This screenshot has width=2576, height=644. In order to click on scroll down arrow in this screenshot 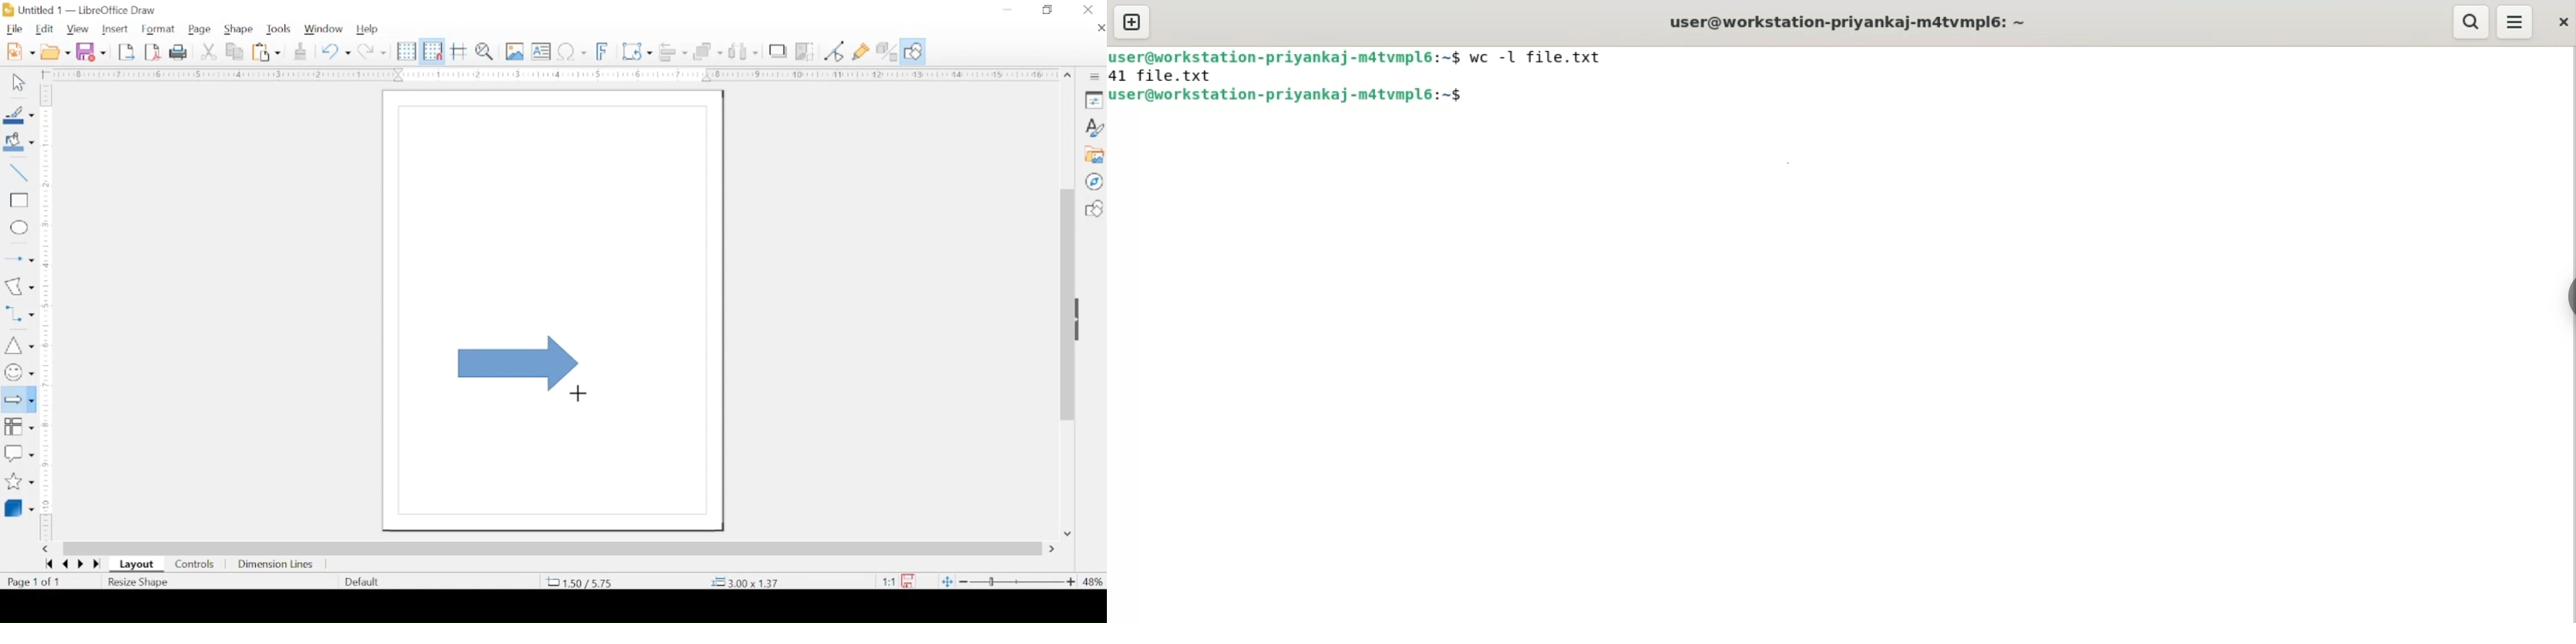, I will do `click(1067, 534)`.